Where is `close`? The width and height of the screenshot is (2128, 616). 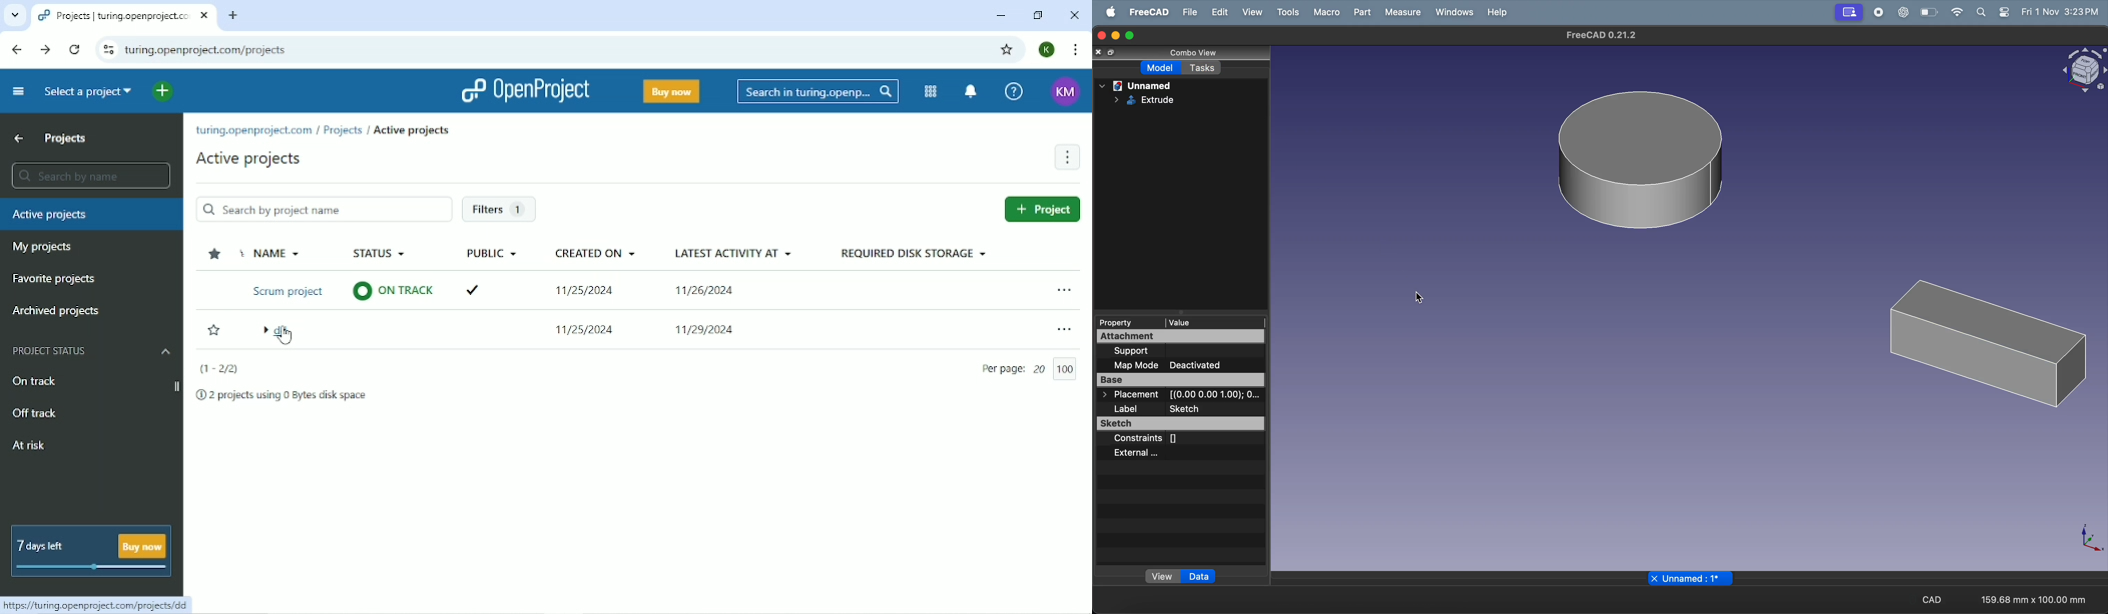 close is located at coordinates (1099, 52).